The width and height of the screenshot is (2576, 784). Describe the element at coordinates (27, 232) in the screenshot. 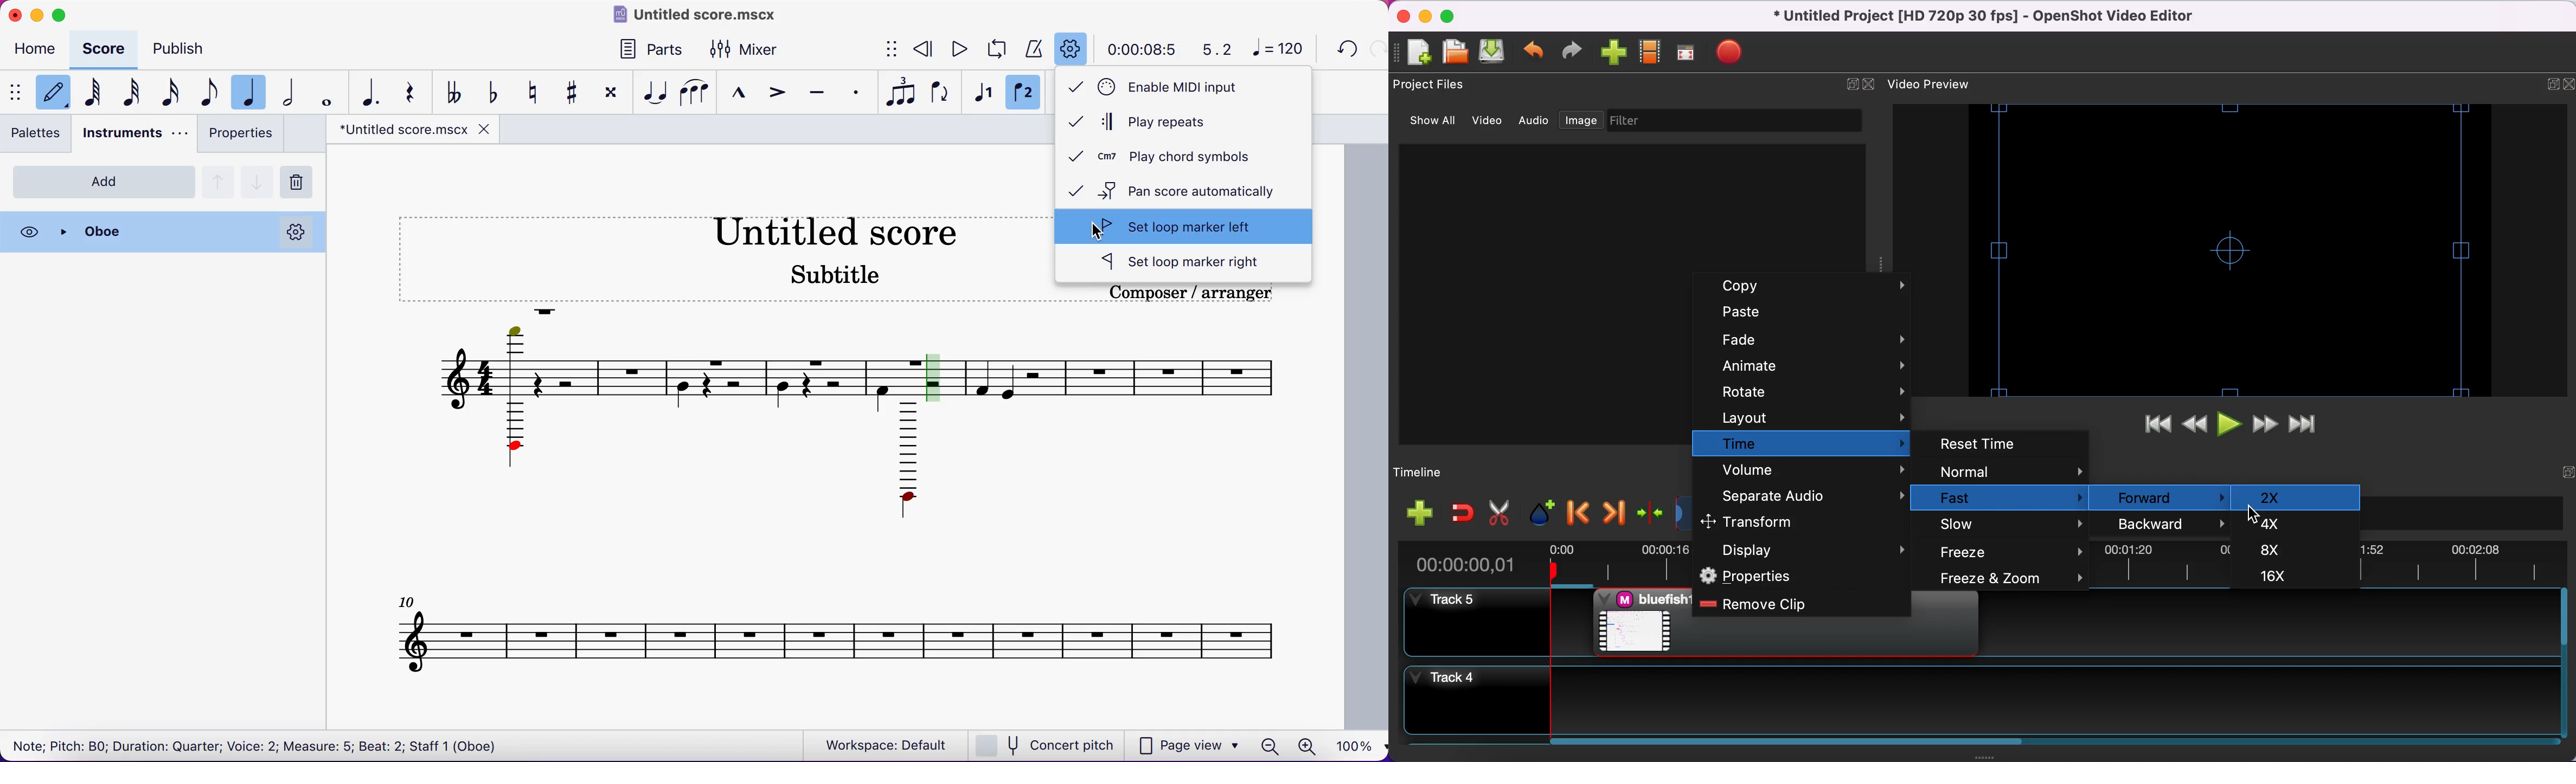

I see `visibility` at that location.